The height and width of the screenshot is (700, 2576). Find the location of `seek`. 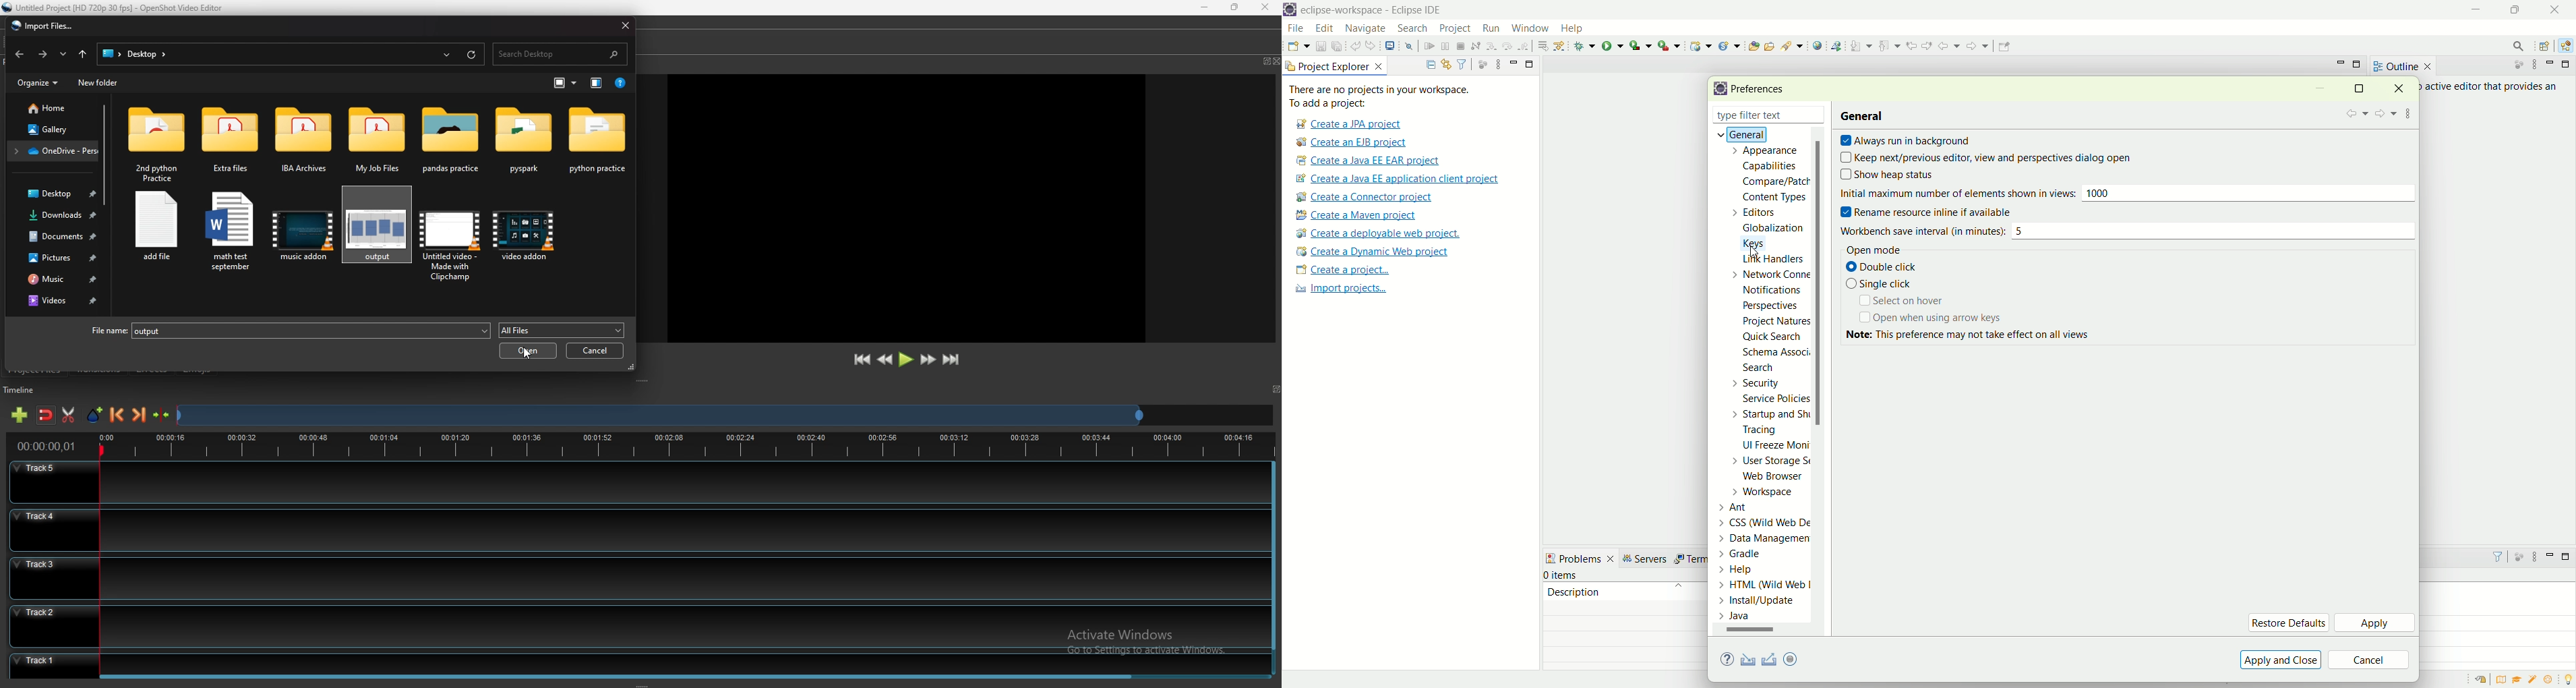

seek is located at coordinates (659, 417).